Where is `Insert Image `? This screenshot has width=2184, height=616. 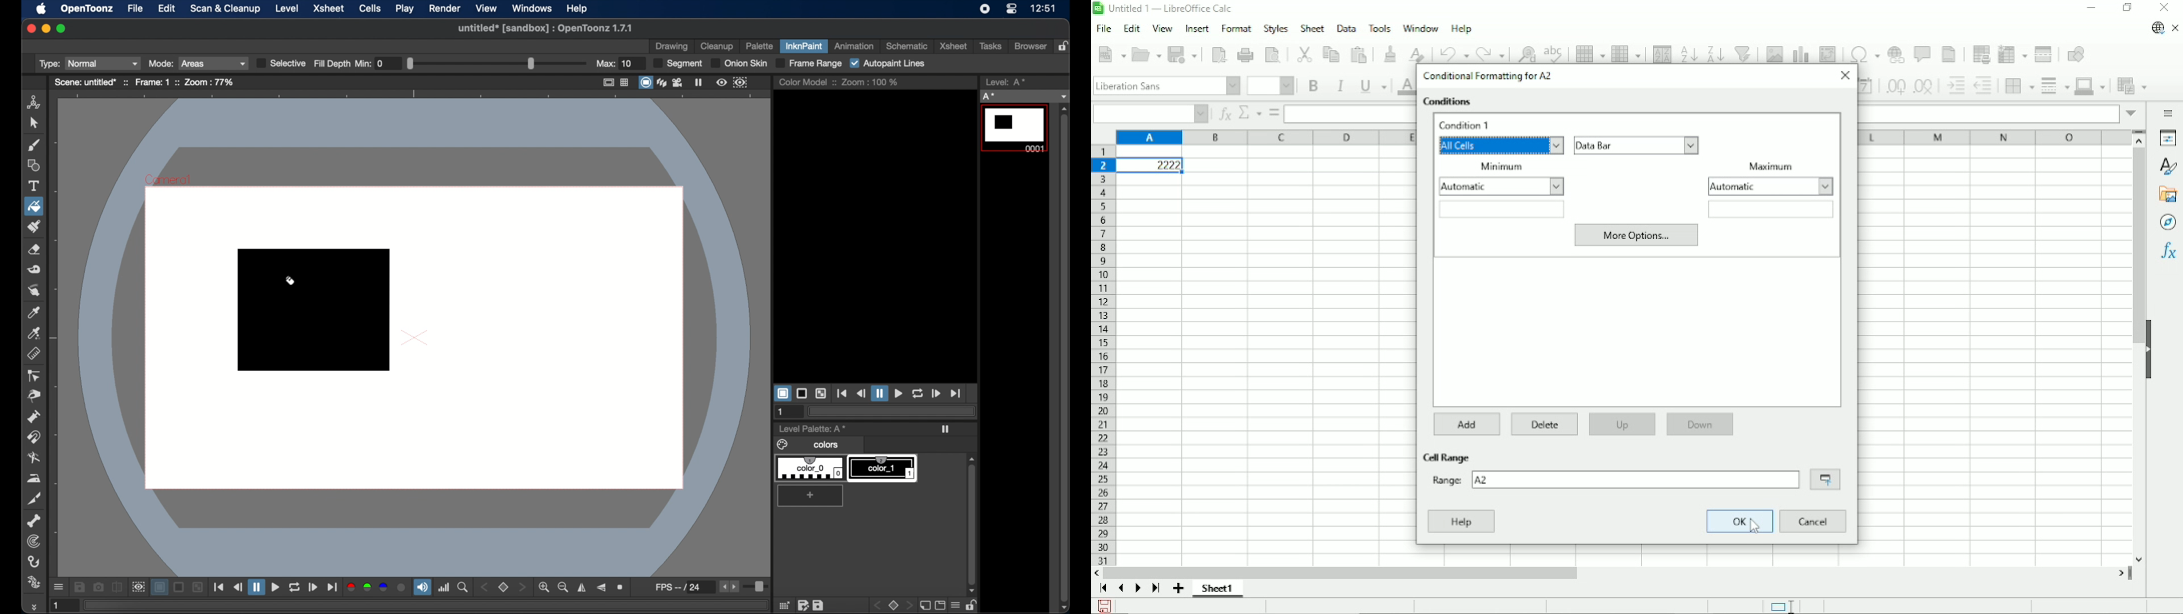 Insert Image  is located at coordinates (1774, 53).